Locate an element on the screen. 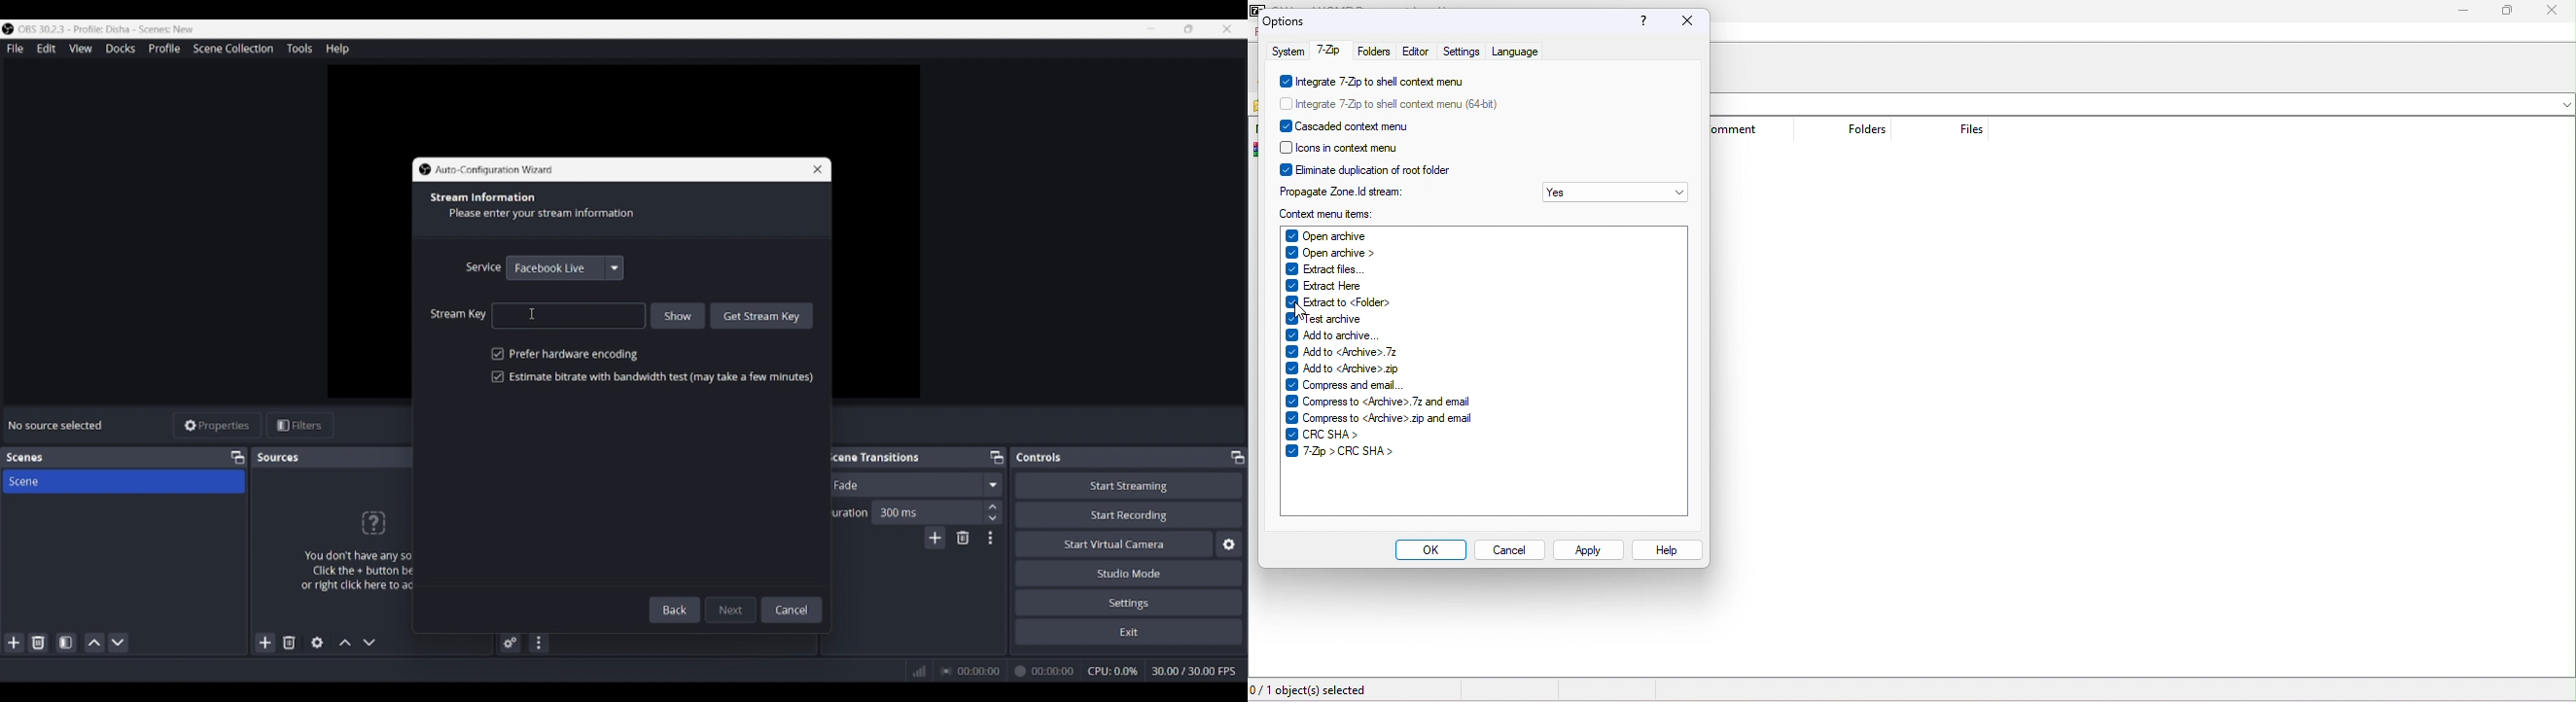 The image size is (2576, 728). cascade context menu is located at coordinates (1364, 124).